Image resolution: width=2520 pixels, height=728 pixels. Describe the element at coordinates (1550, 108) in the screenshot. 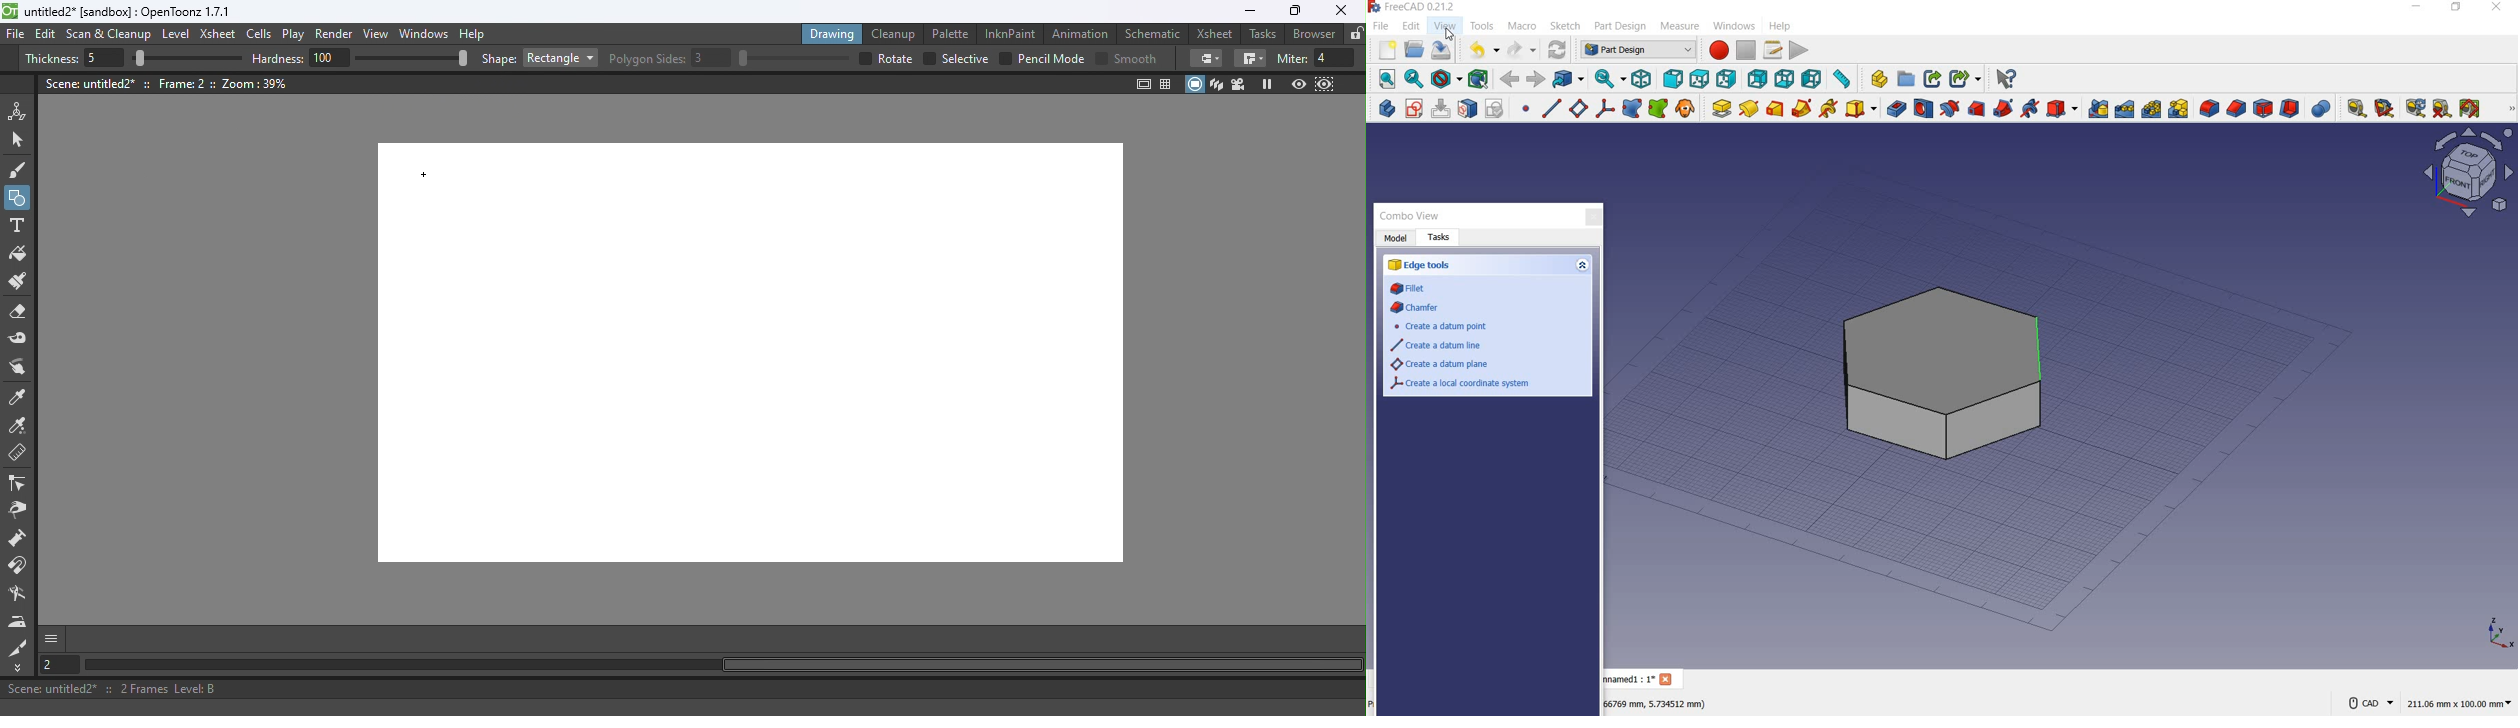

I see `create a datum line` at that location.